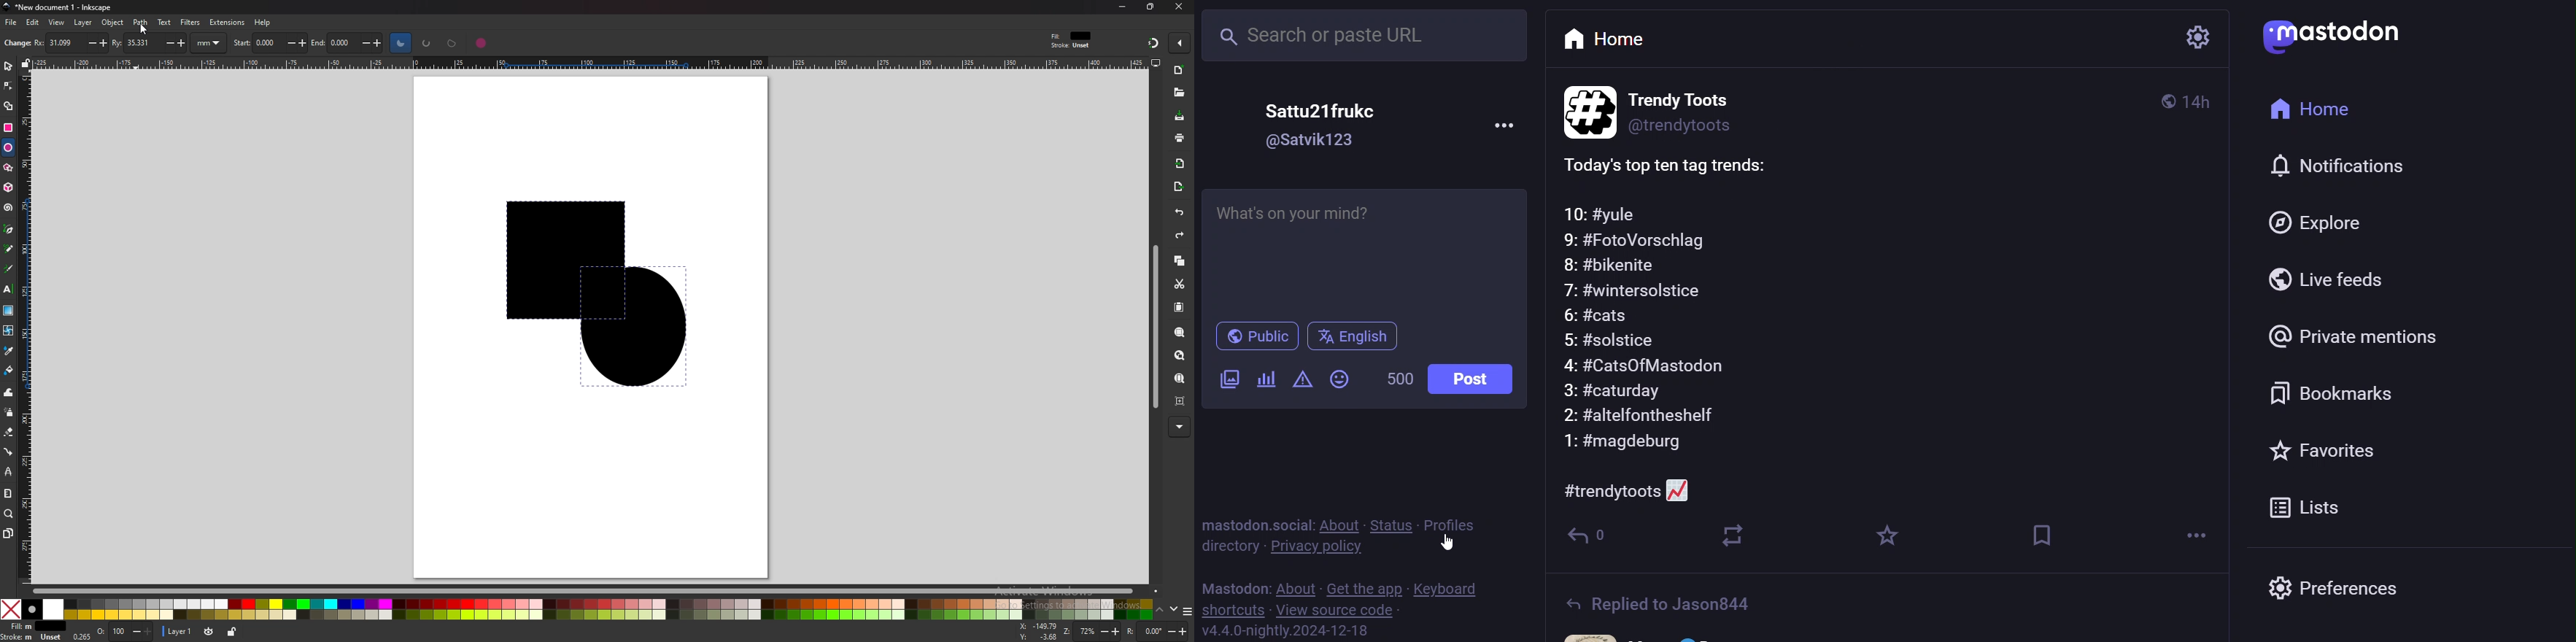 The width and height of the screenshot is (2576, 644). I want to click on end, so click(350, 44).